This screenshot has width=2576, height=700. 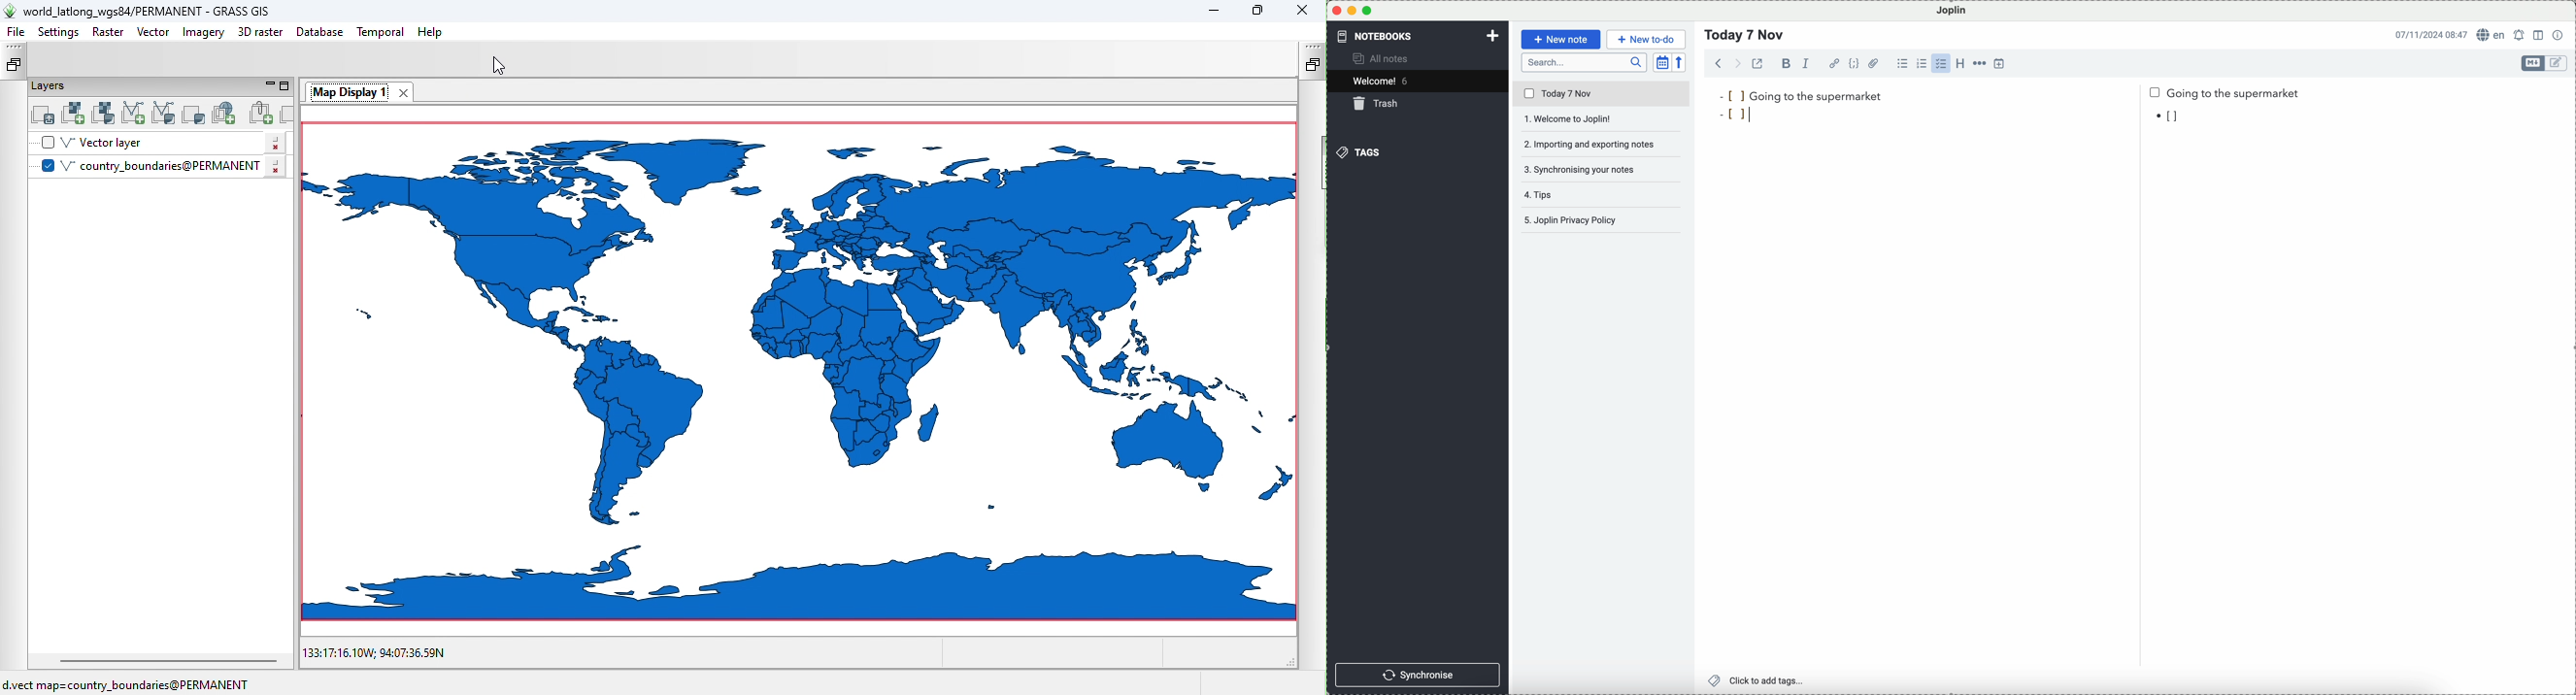 What do you see at coordinates (1854, 63) in the screenshot?
I see `code` at bounding box center [1854, 63].